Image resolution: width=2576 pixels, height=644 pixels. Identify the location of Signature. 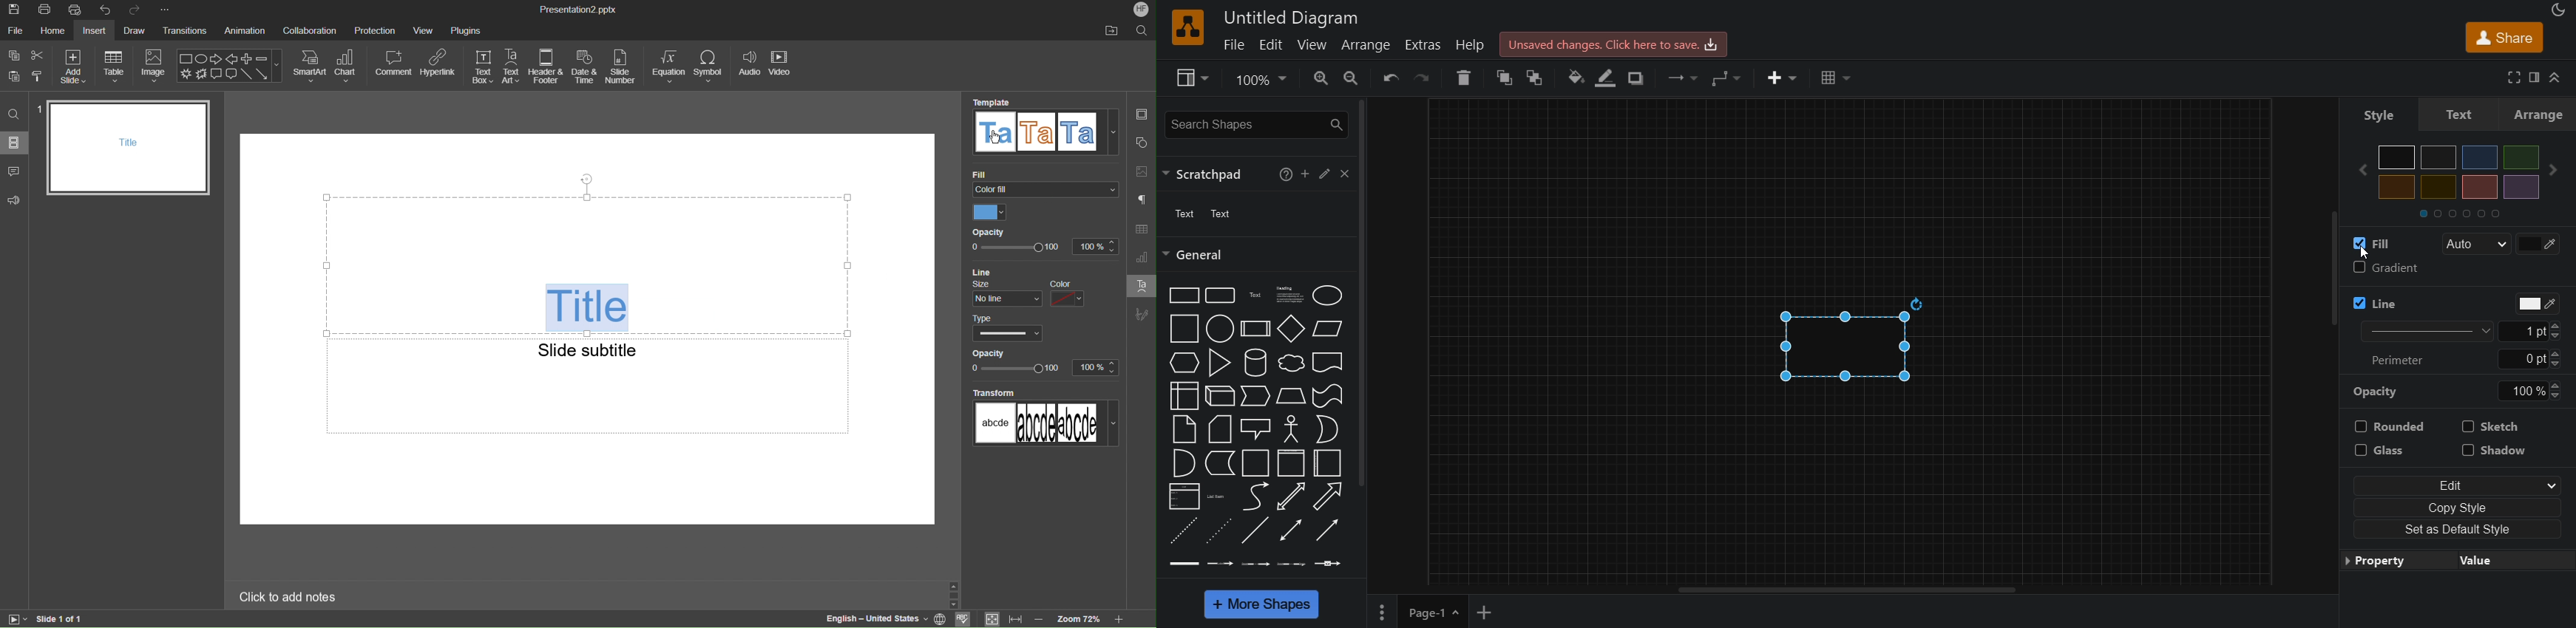
(1142, 313).